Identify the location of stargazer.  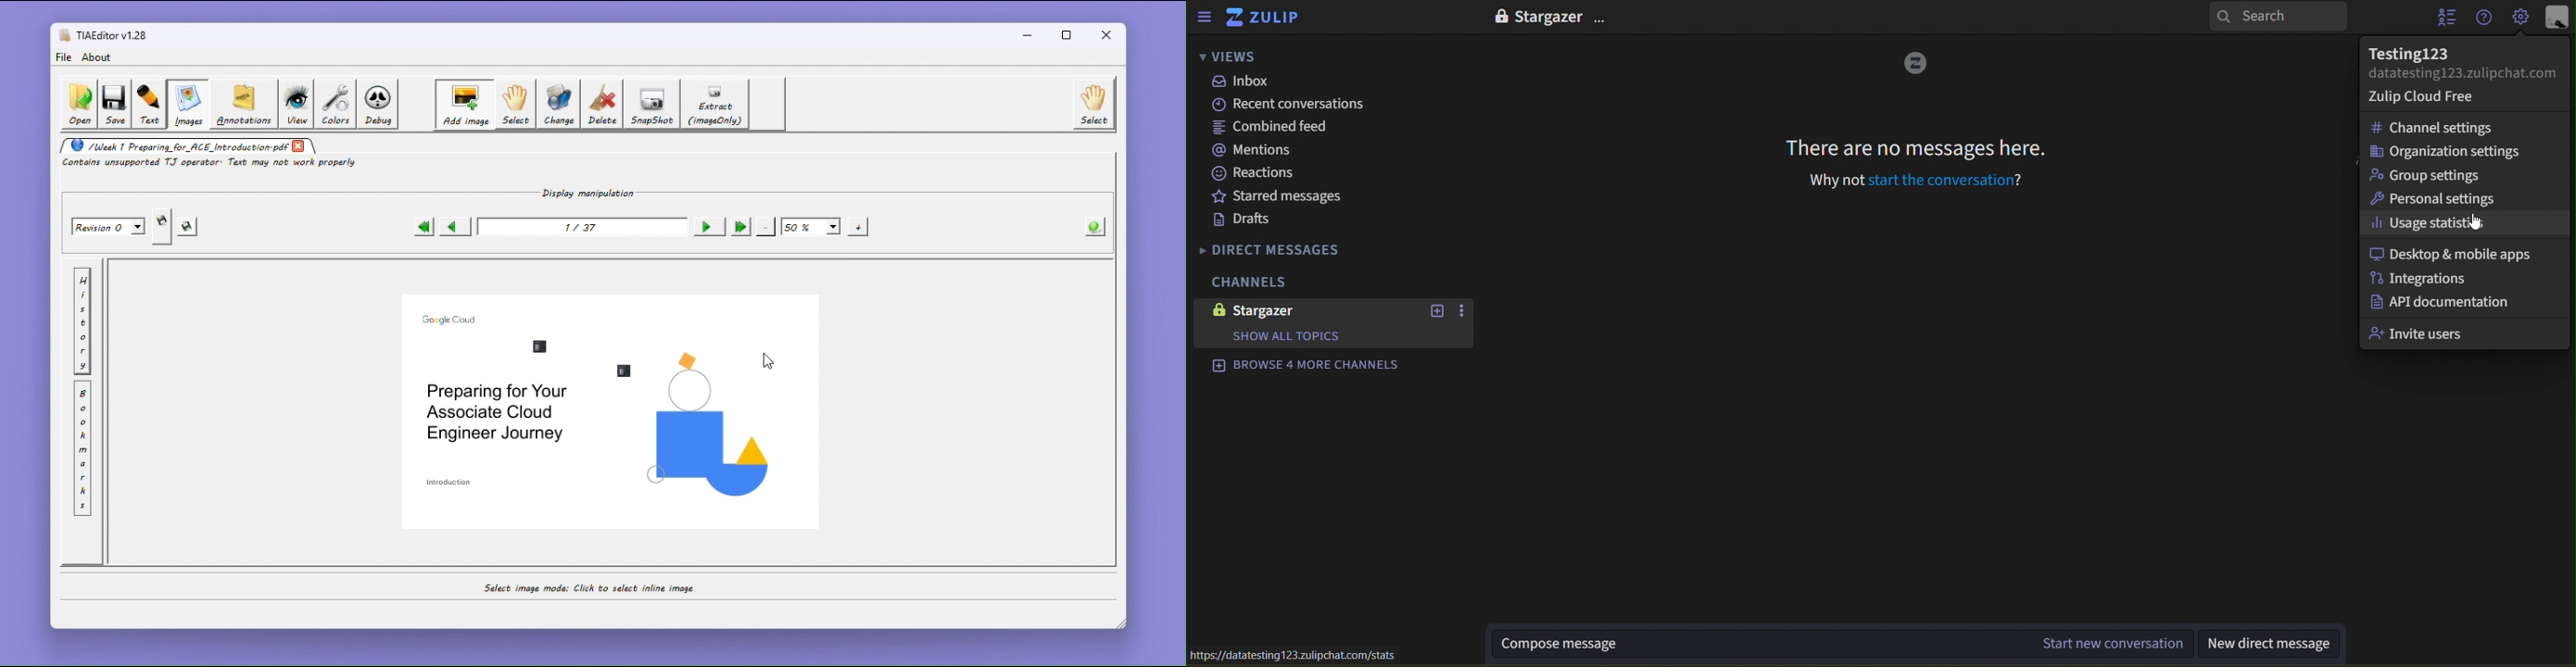
(1271, 311).